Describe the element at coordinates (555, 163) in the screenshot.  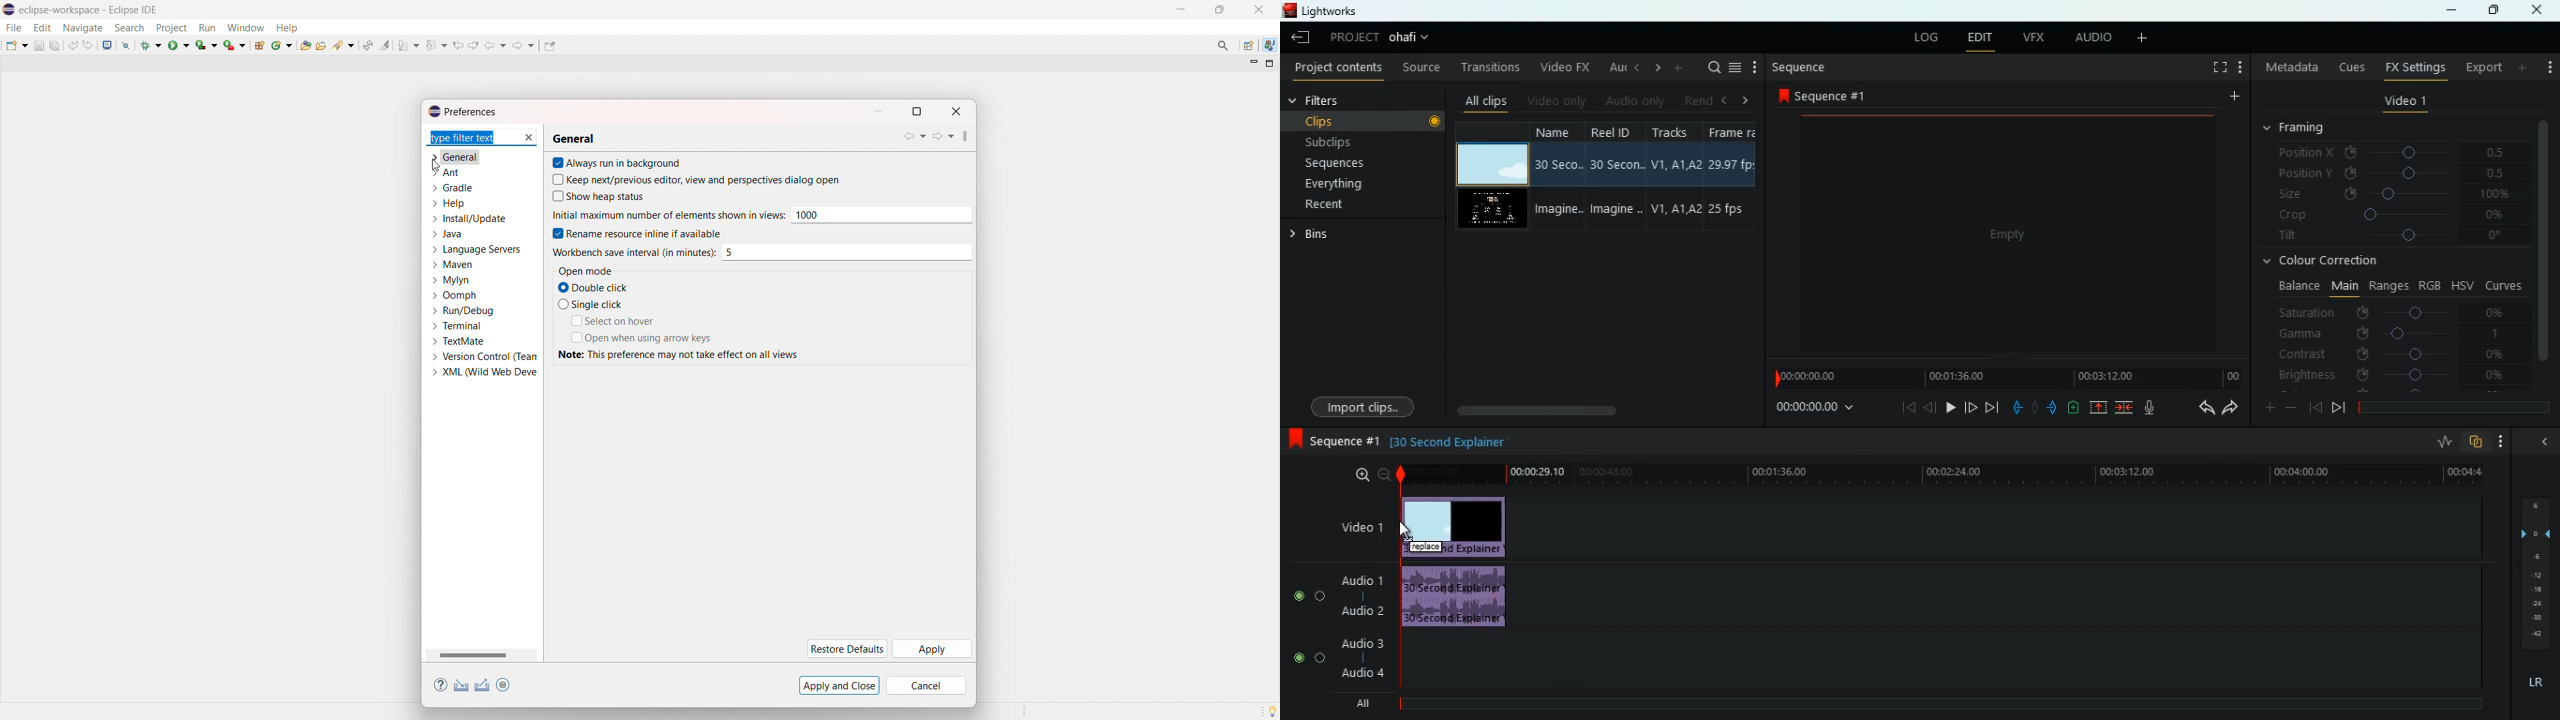
I see `Checkbox` at that location.